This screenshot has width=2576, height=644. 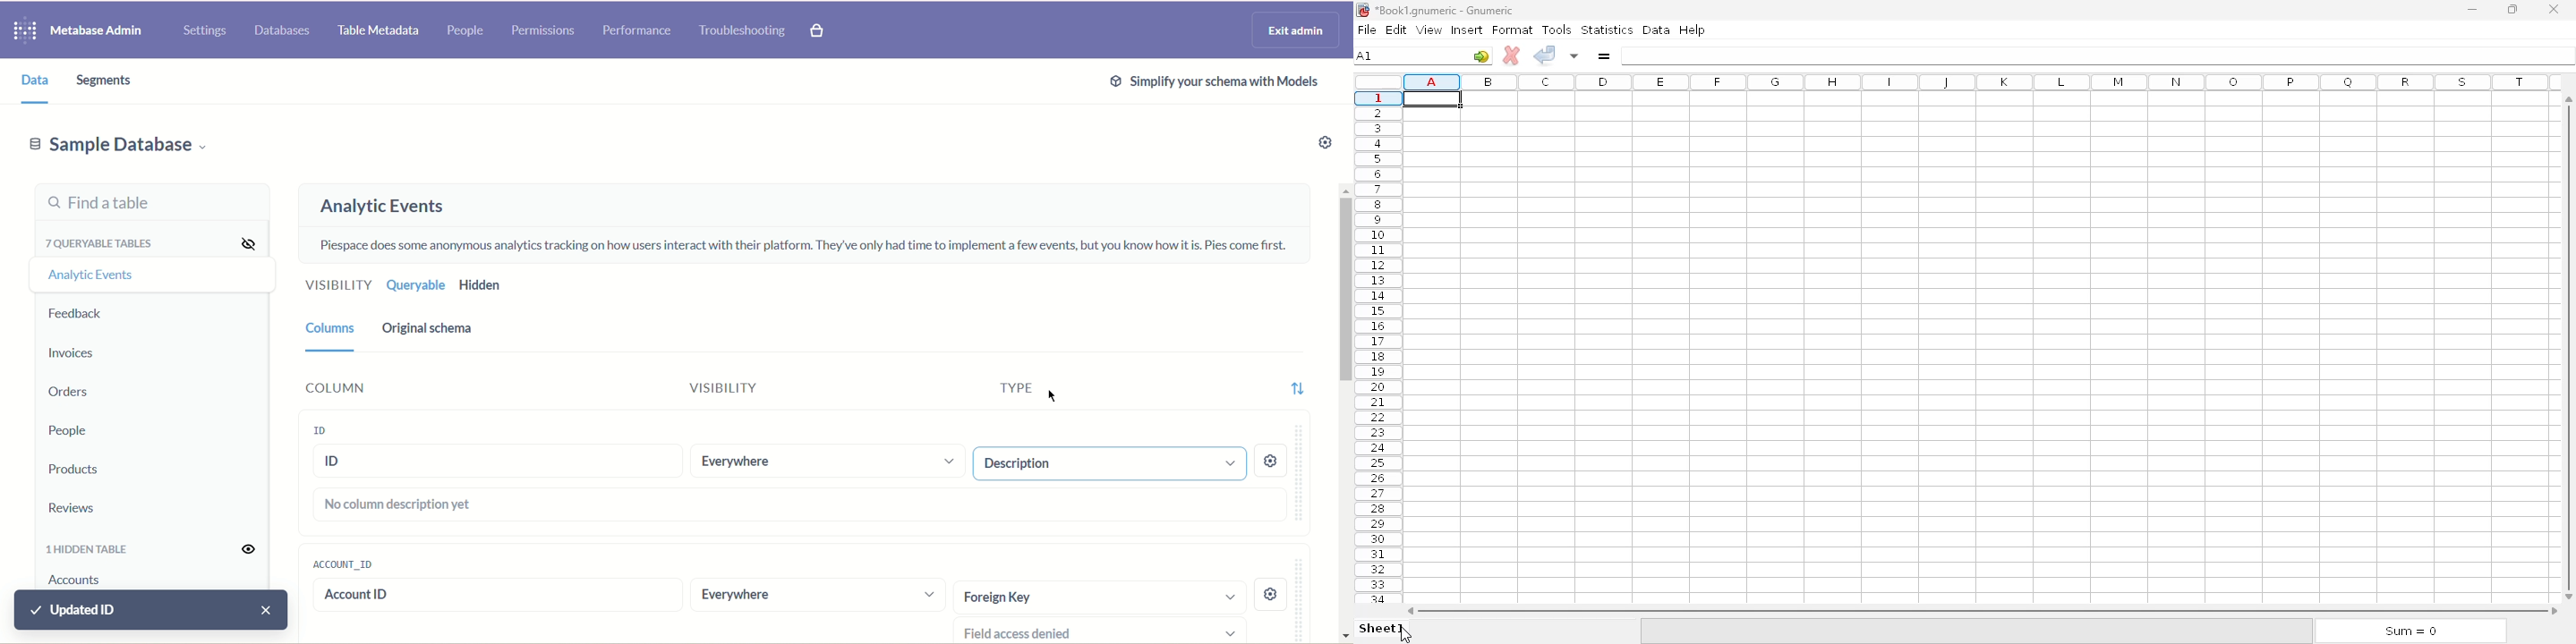 I want to click on formula bar, so click(x=2097, y=55).